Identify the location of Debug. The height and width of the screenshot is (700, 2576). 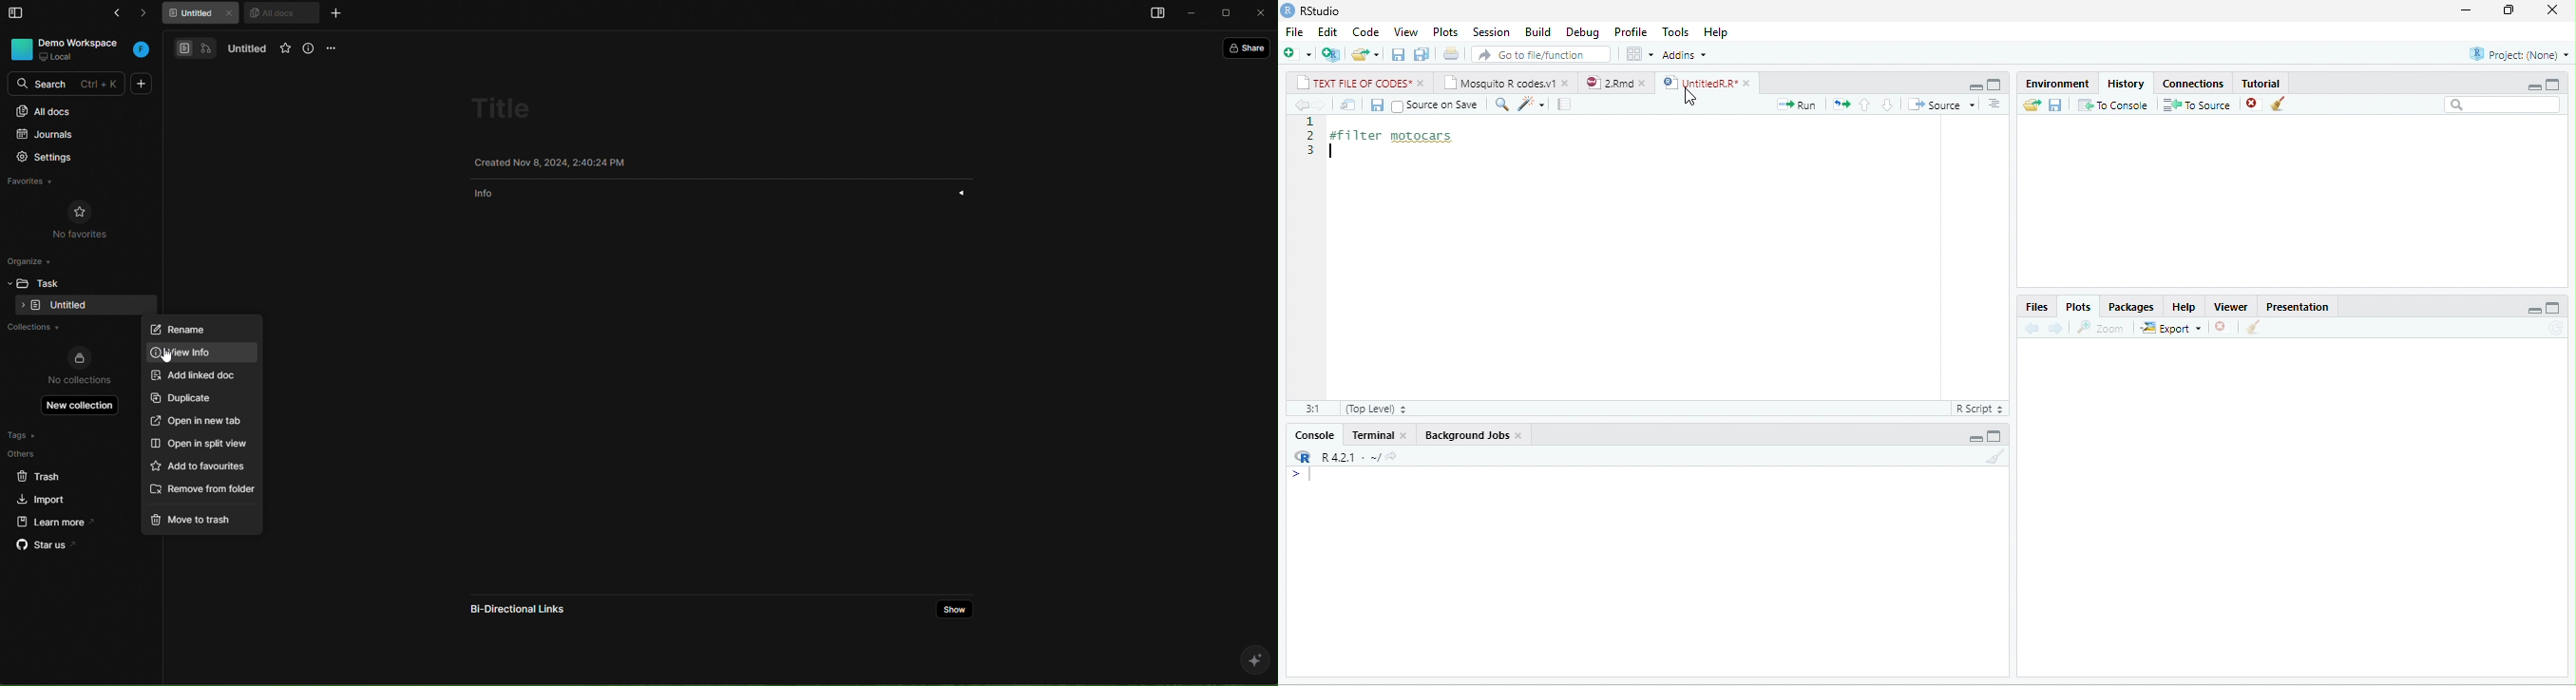
(1582, 33).